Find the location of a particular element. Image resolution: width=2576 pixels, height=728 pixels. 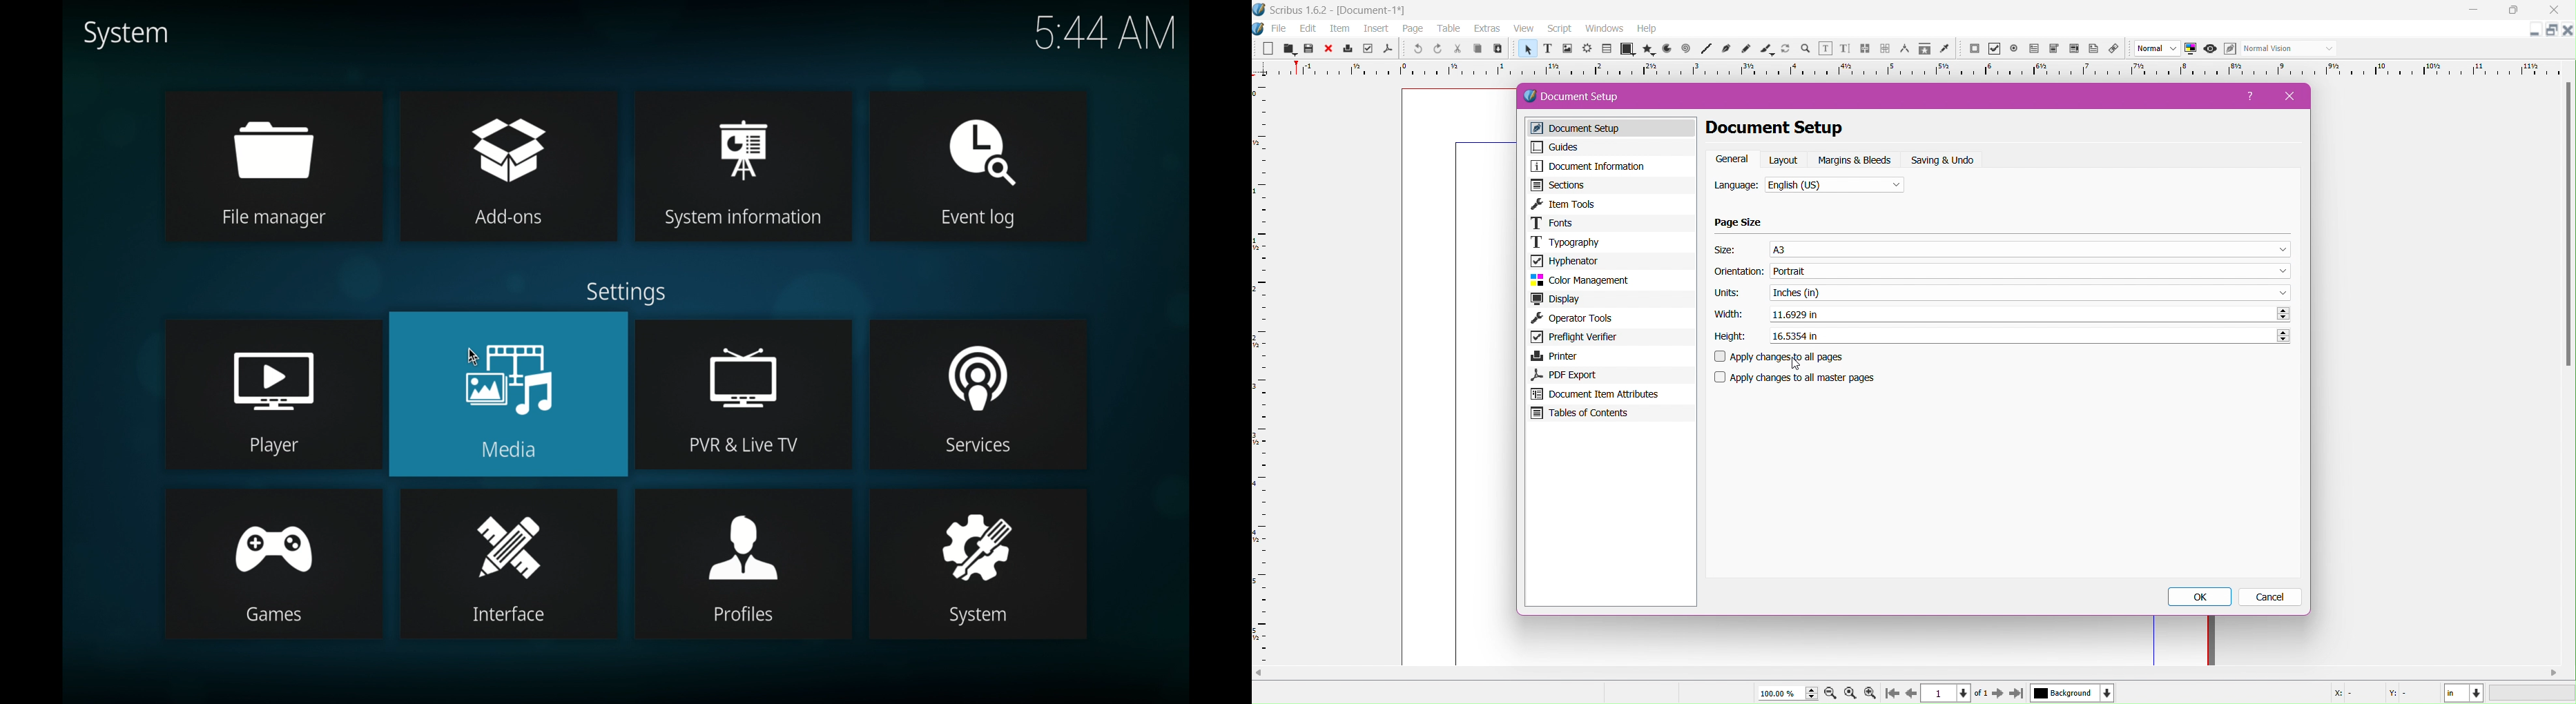

Close is located at coordinates (2285, 96).